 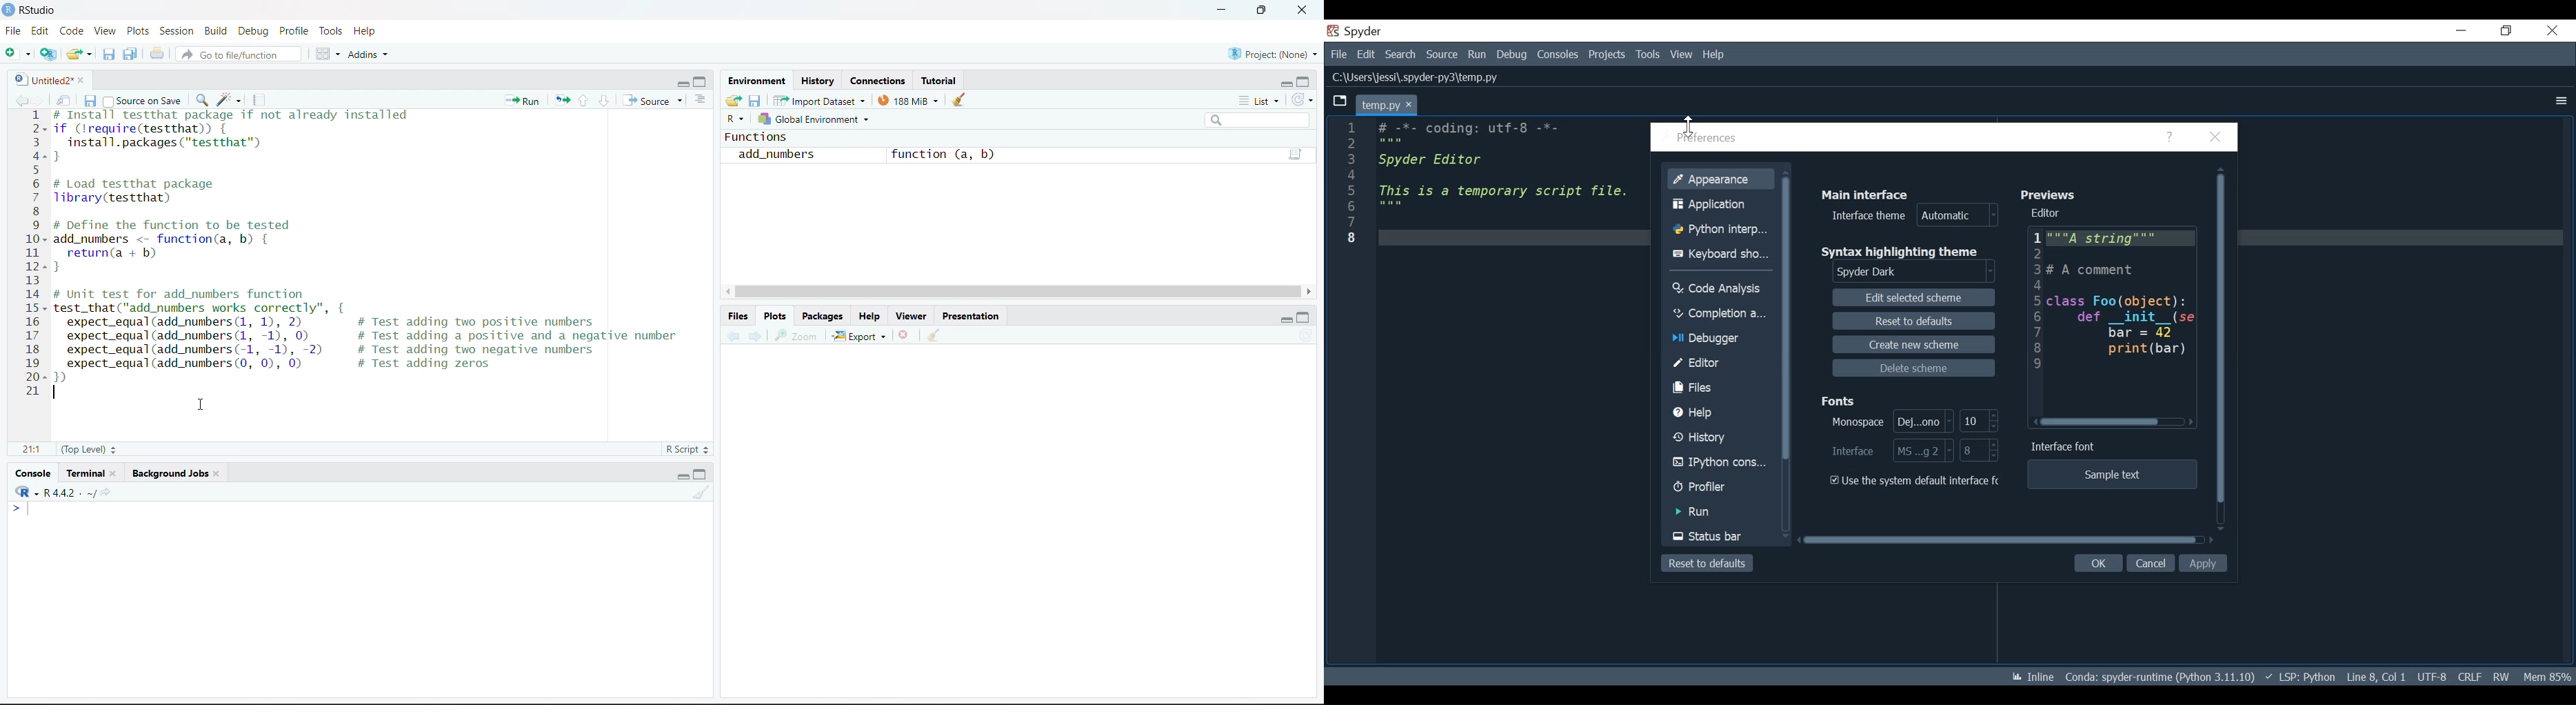 I want to click on function (a, b), so click(x=945, y=155).